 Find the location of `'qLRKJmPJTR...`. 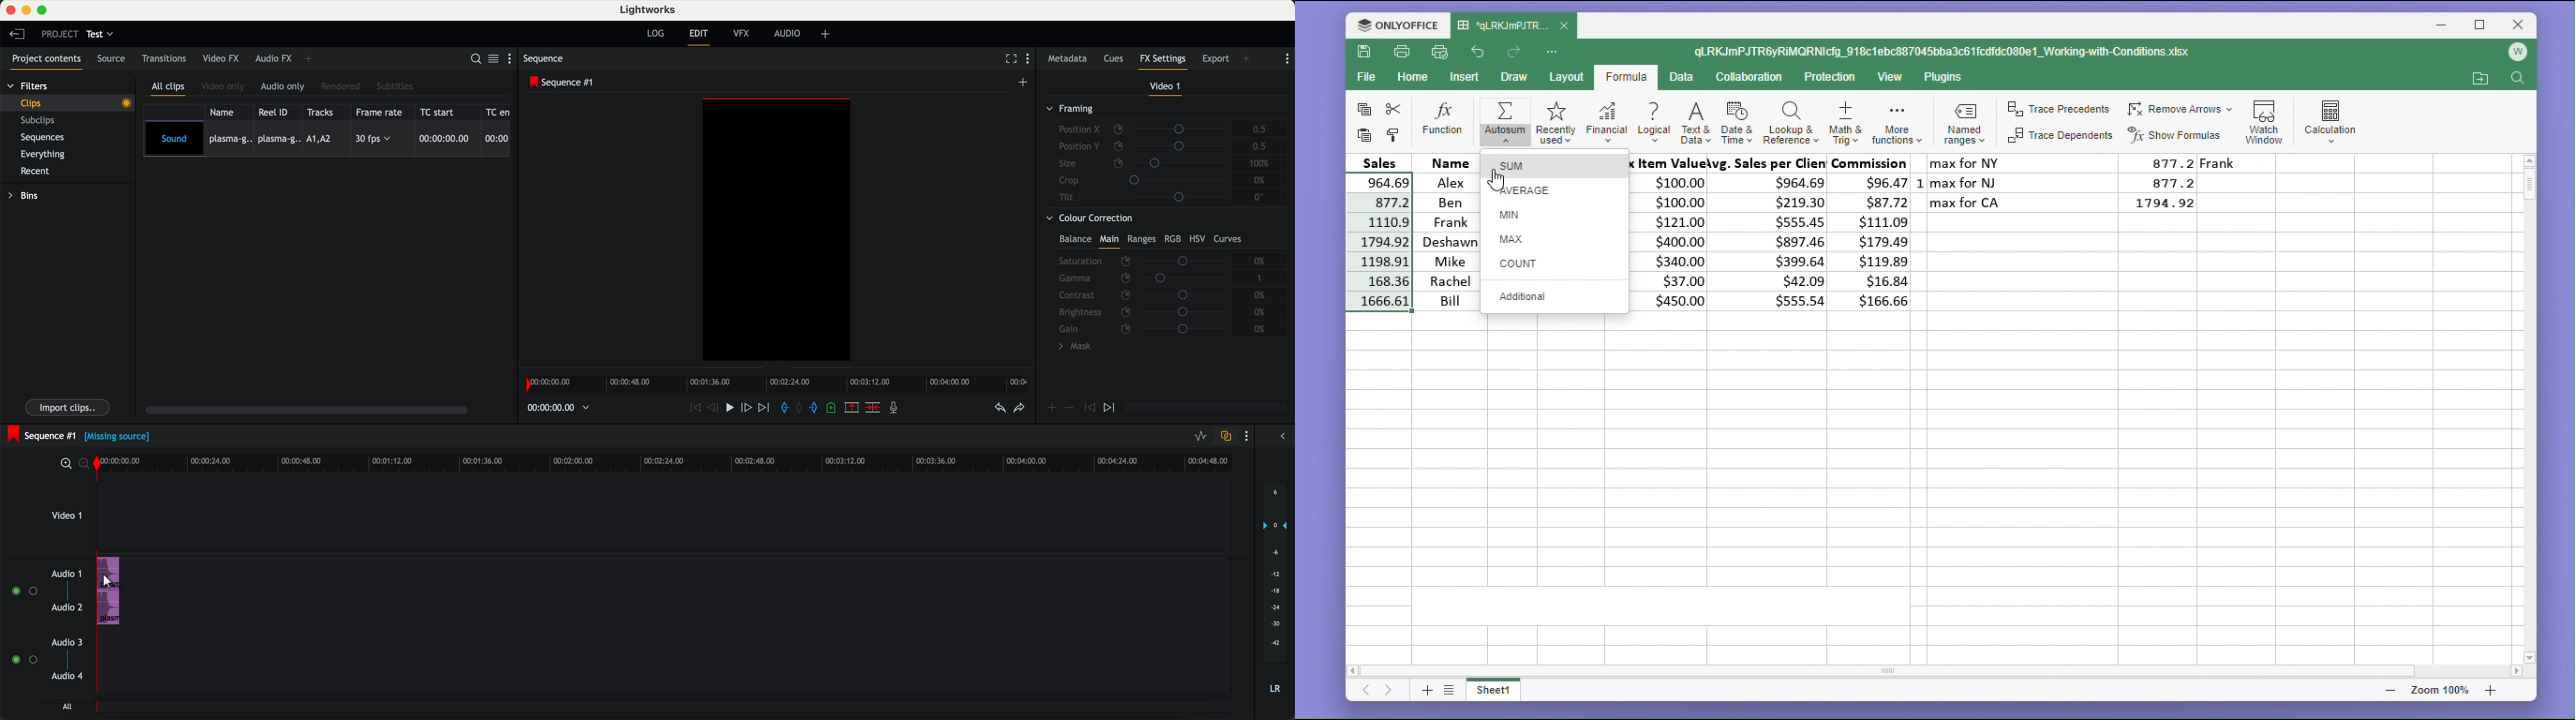

'qLRKJmPJTR... is located at coordinates (1503, 25).